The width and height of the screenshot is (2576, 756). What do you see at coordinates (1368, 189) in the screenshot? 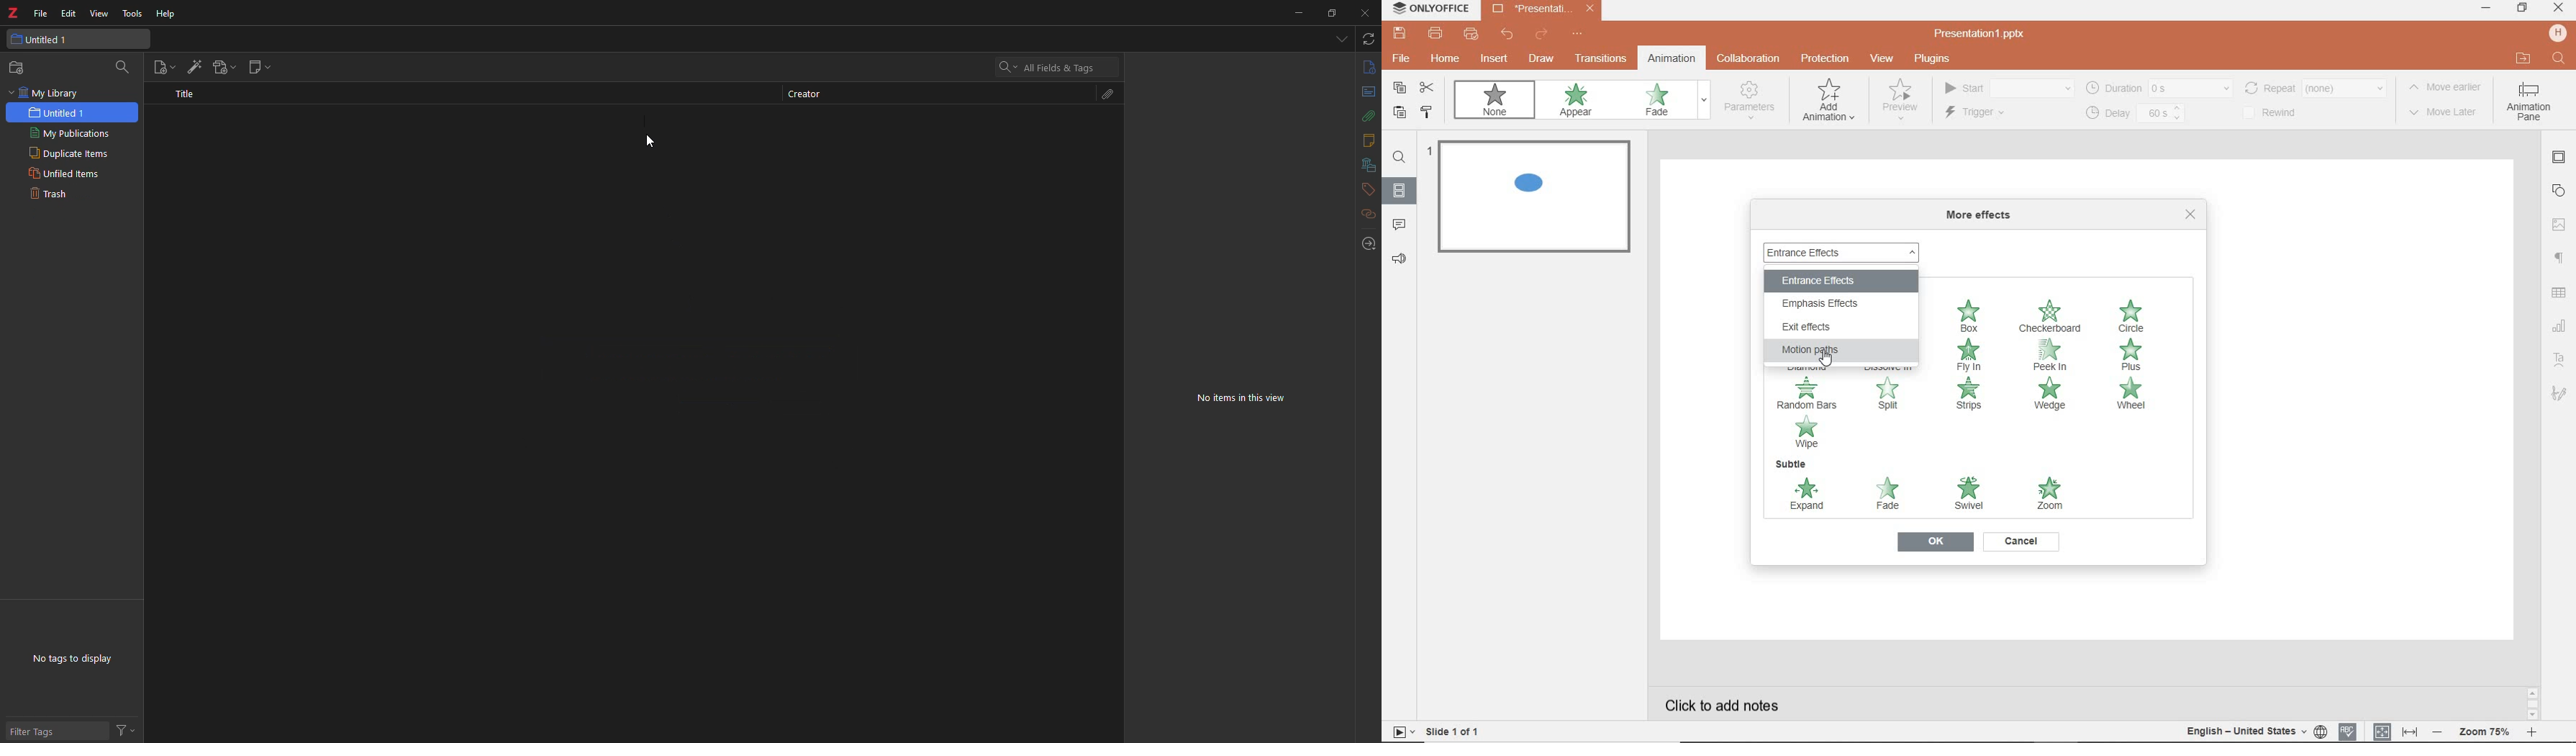
I see `tags` at bounding box center [1368, 189].